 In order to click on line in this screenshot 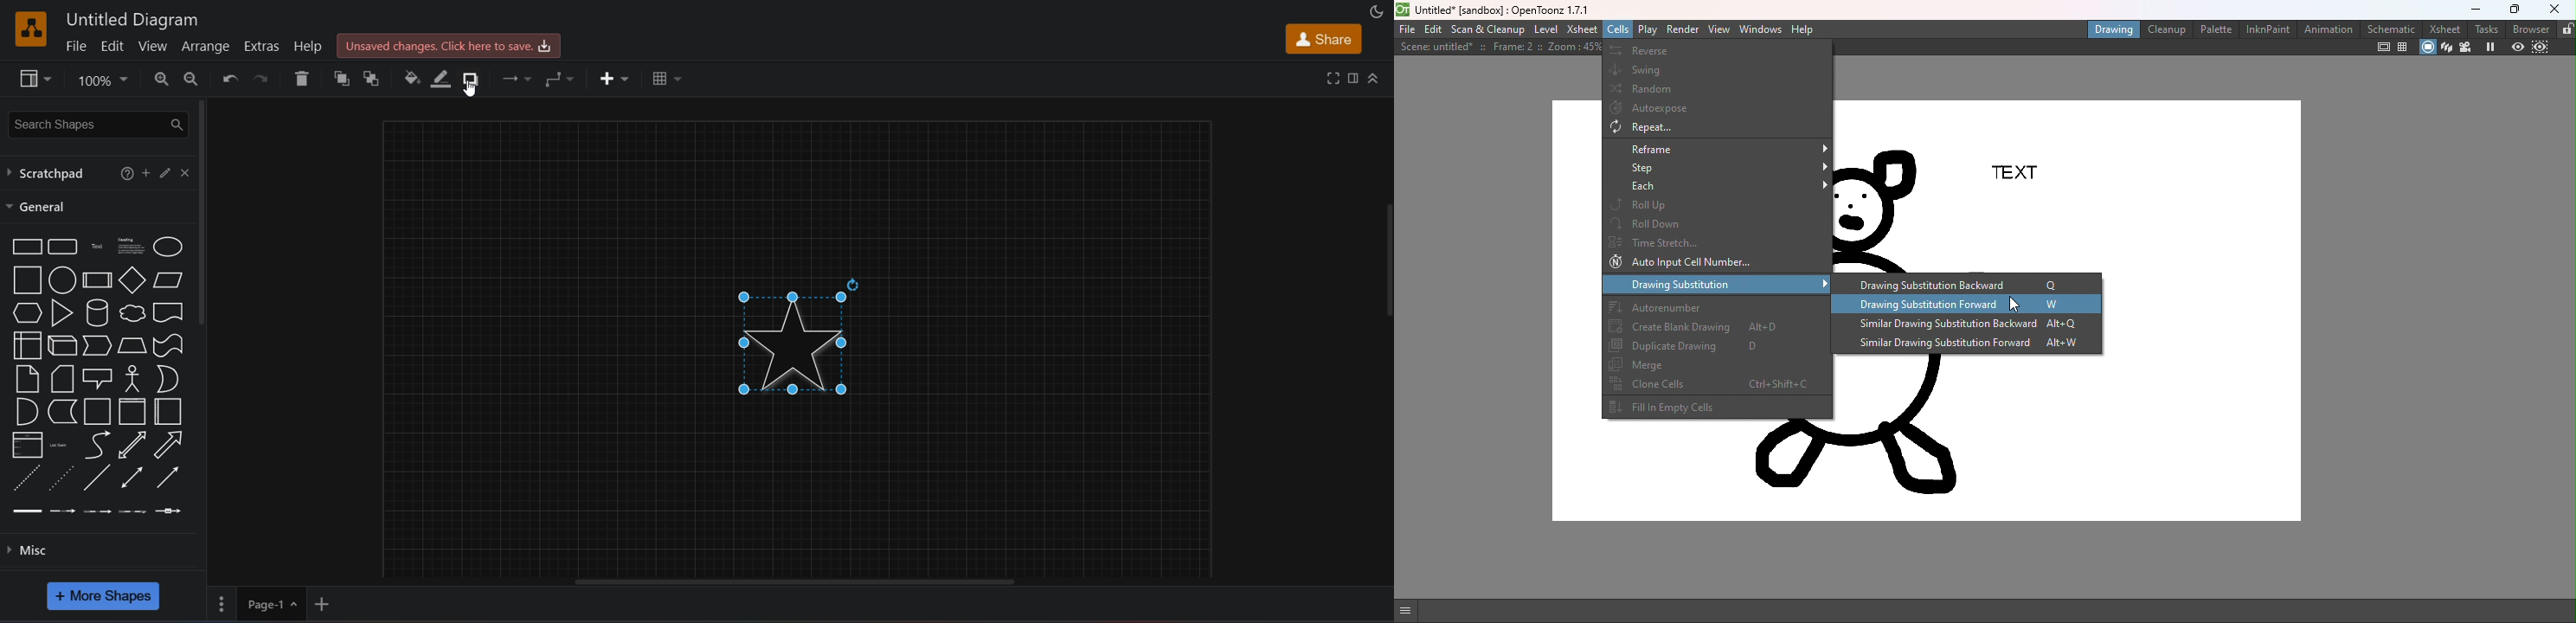, I will do `click(99, 477)`.